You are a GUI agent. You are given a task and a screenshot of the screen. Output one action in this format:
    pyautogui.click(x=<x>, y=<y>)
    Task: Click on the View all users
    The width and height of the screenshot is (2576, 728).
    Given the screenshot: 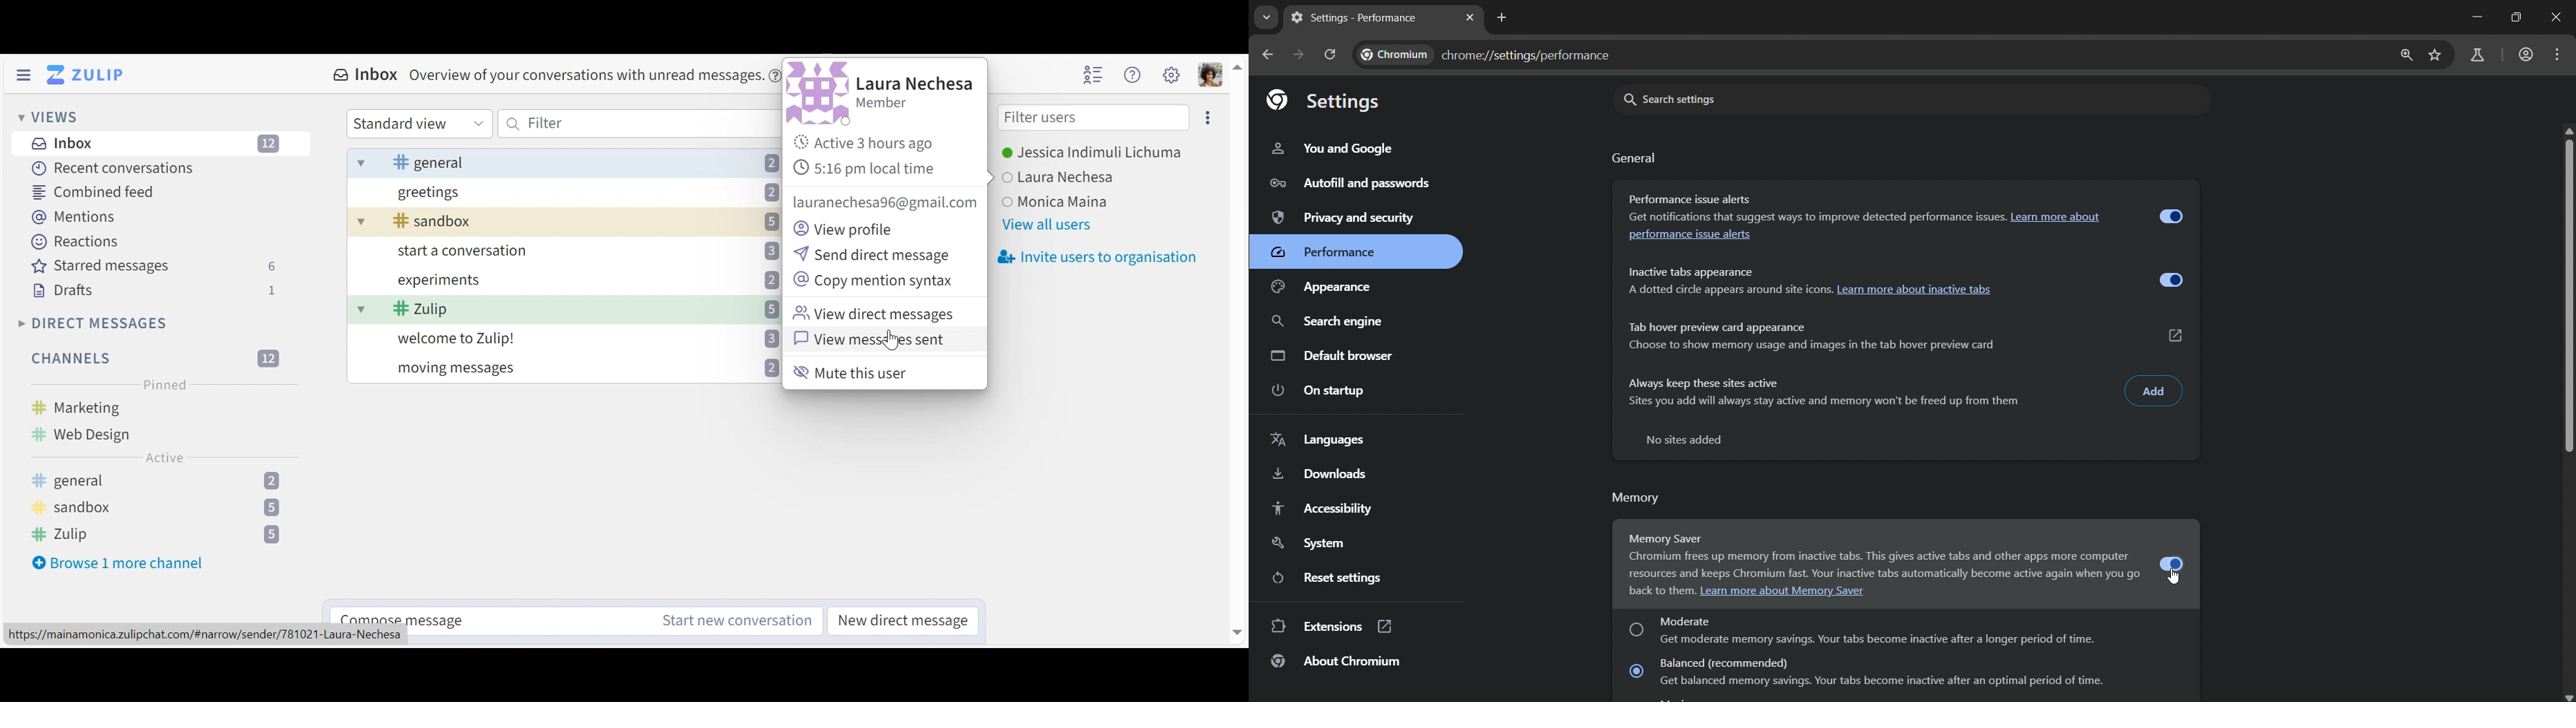 What is the action you would take?
    pyautogui.click(x=1047, y=226)
    